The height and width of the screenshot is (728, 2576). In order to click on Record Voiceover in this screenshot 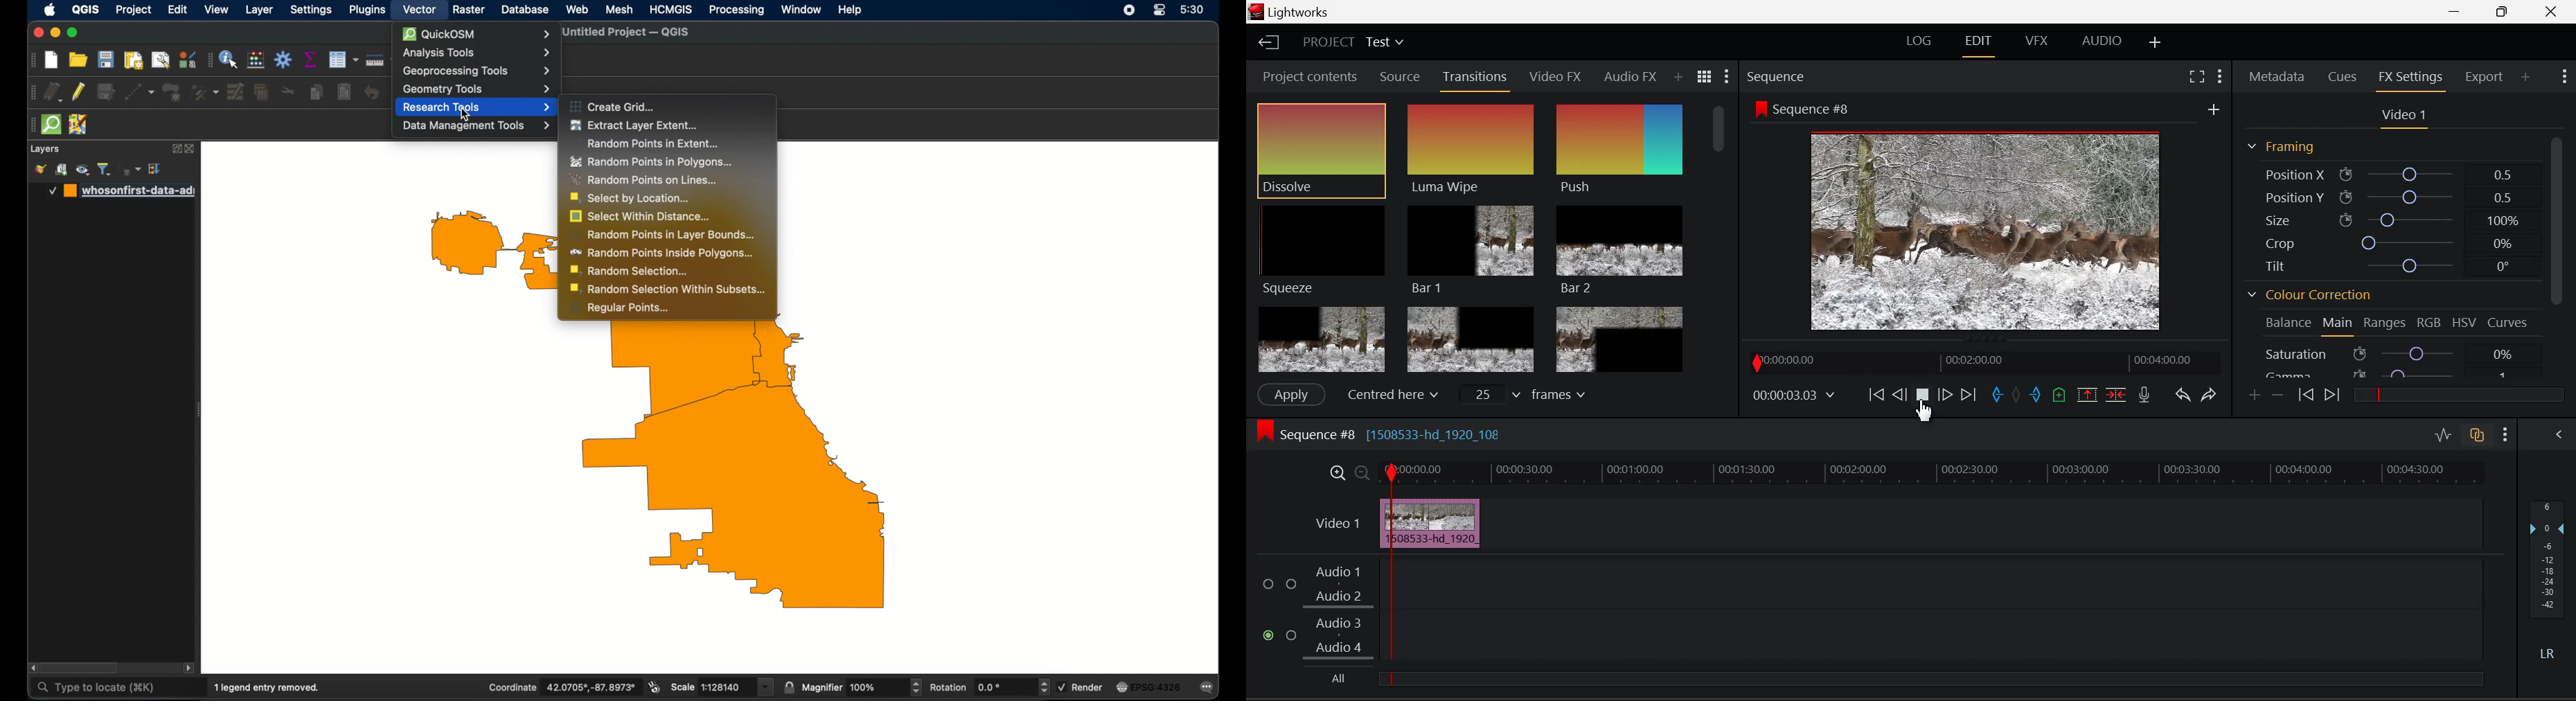, I will do `click(2145, 395)`.